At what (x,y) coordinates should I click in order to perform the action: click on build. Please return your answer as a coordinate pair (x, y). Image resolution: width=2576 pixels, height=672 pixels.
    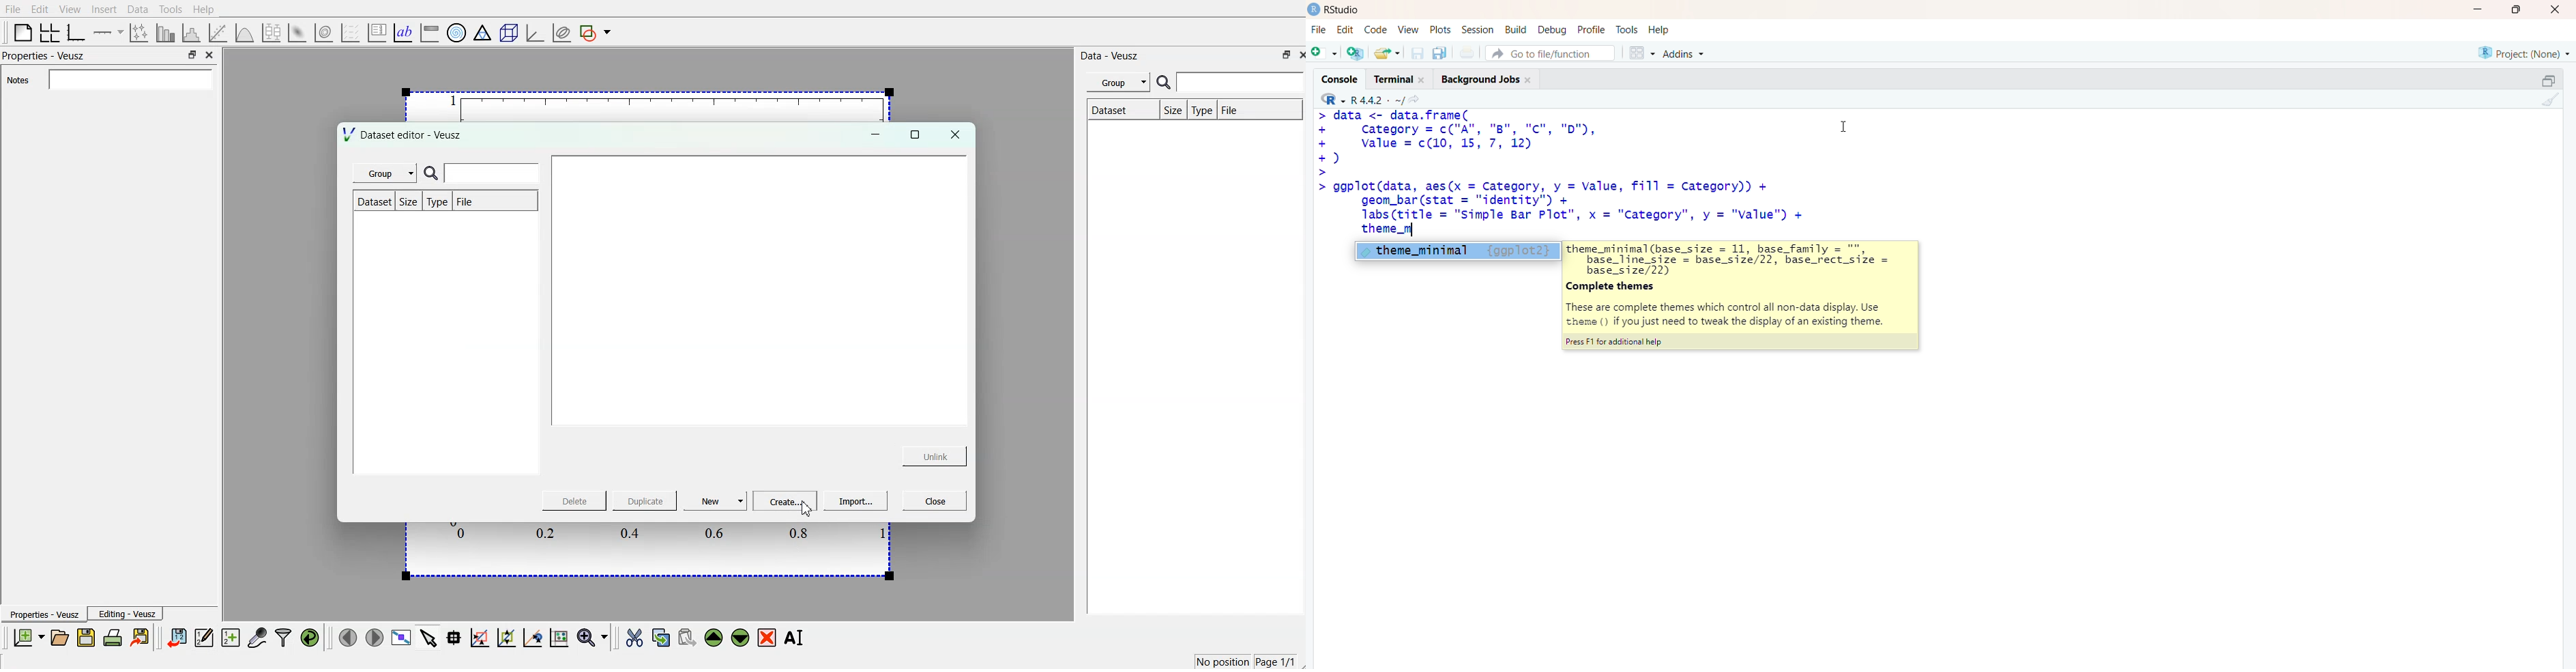
    Looking at the image, I should click on (1515, 30).